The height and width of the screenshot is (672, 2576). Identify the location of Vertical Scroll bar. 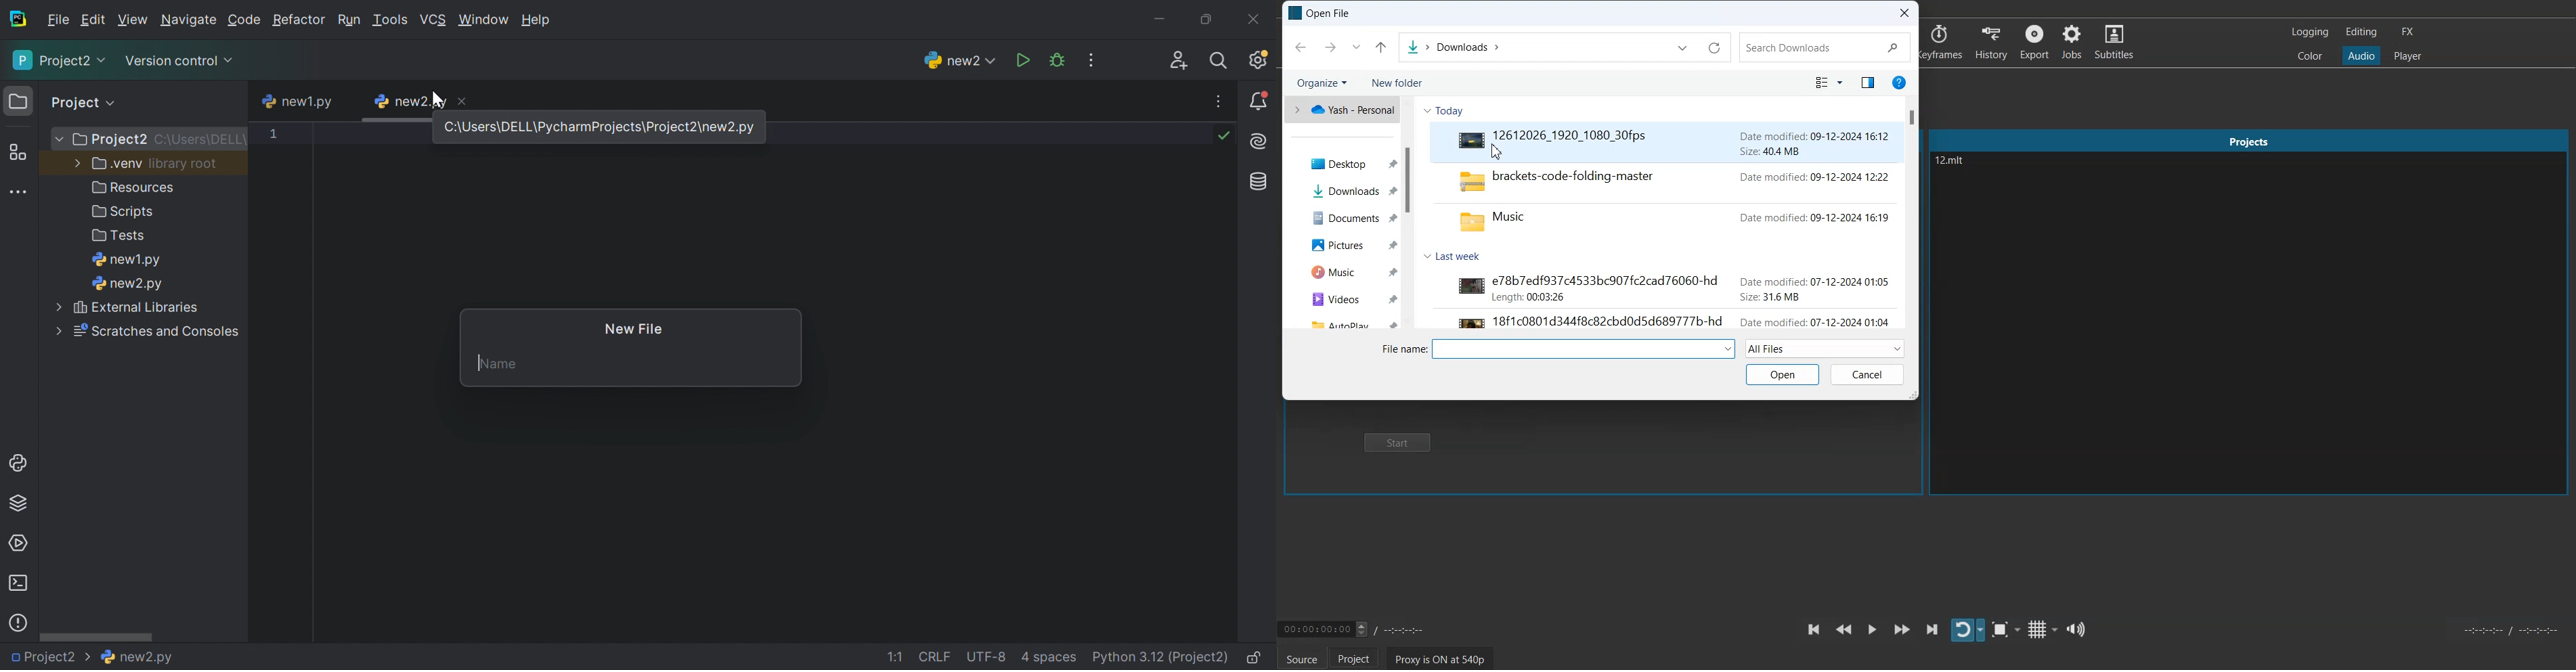
(1409, 213).